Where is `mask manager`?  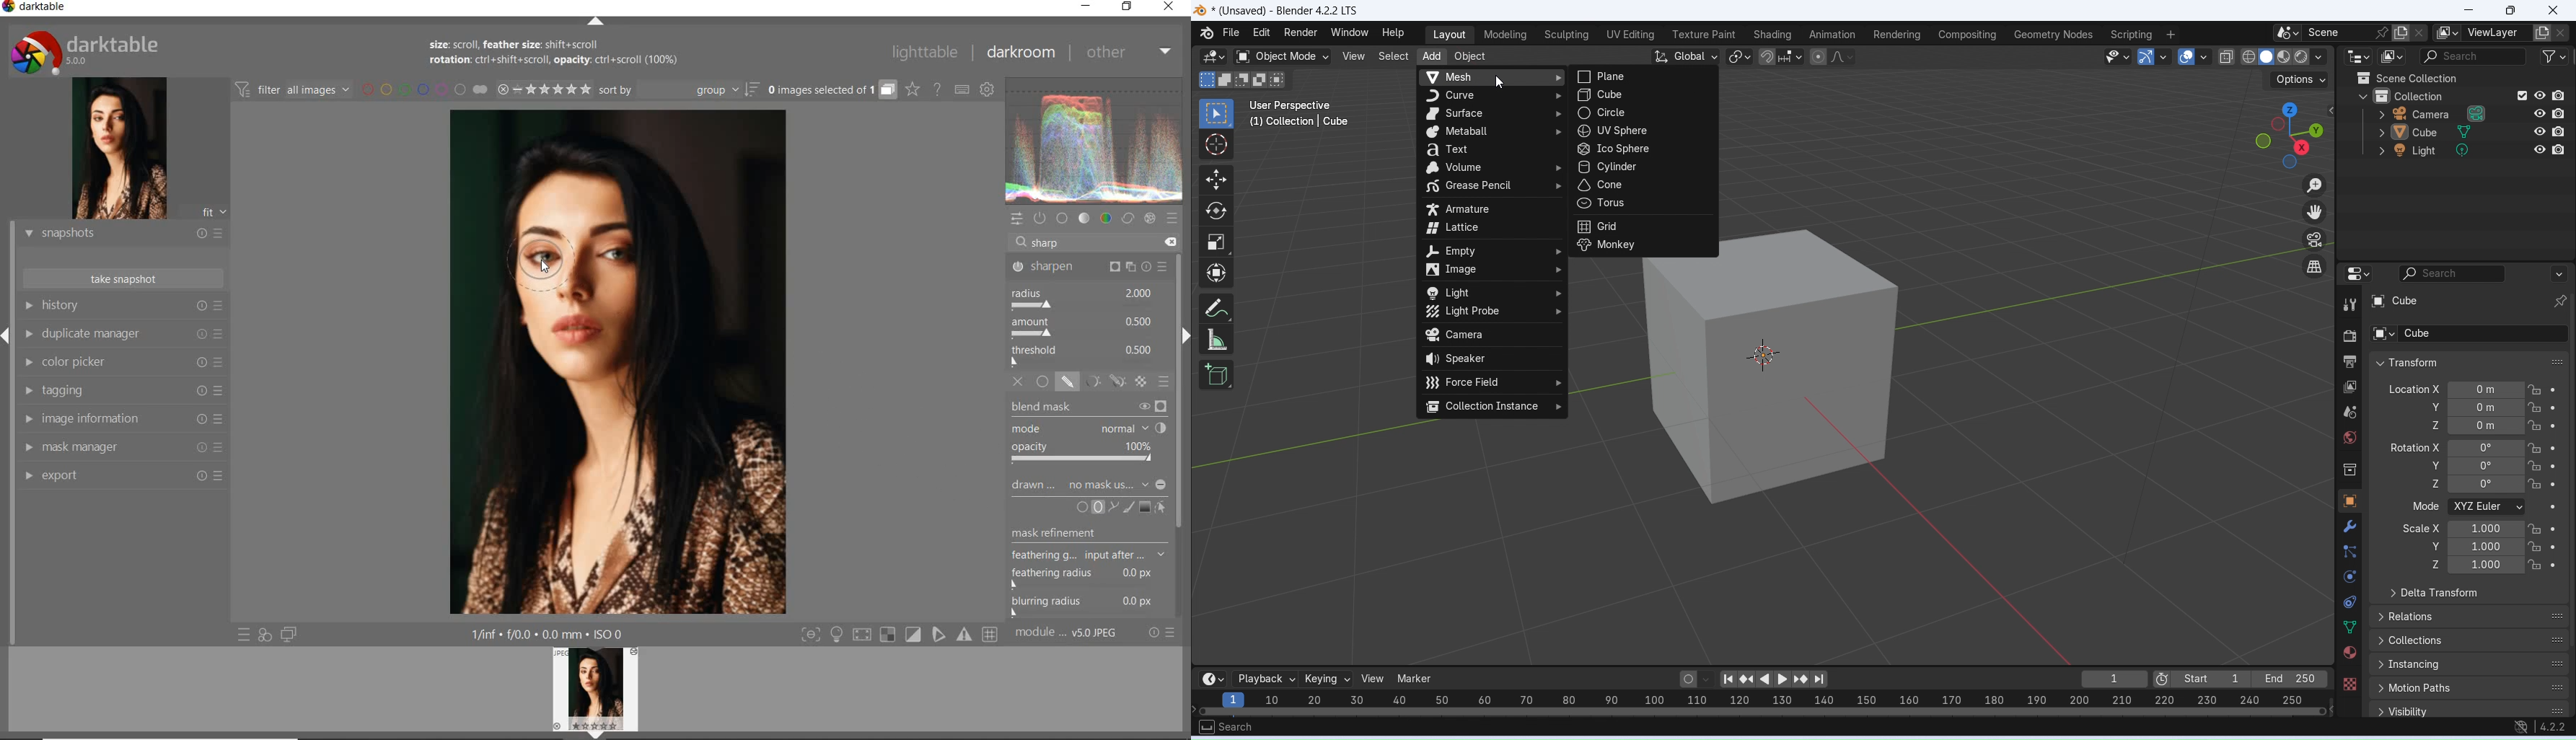
mask manager is located at coordinates (122, 447).